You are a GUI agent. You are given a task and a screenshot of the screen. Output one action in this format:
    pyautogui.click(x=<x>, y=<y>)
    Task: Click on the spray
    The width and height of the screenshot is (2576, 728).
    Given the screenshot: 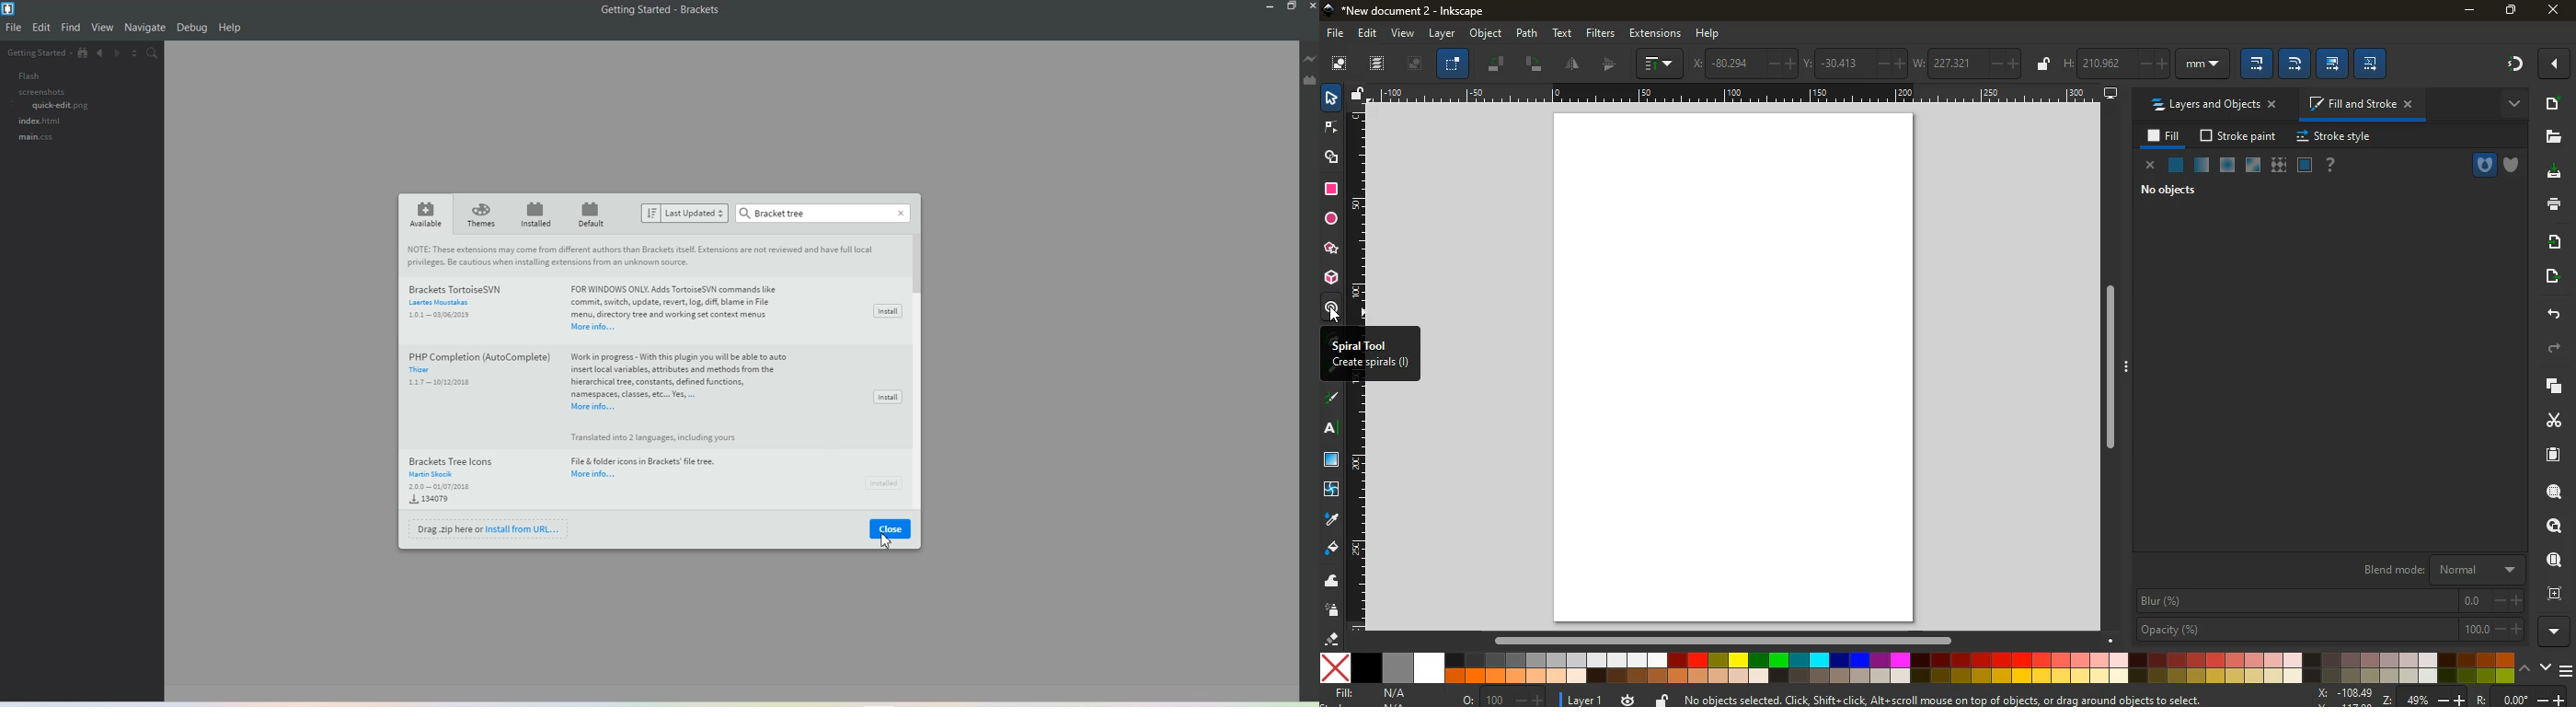 What is the action you would take?
    pyautogui.click(x=1331, y=612)
    